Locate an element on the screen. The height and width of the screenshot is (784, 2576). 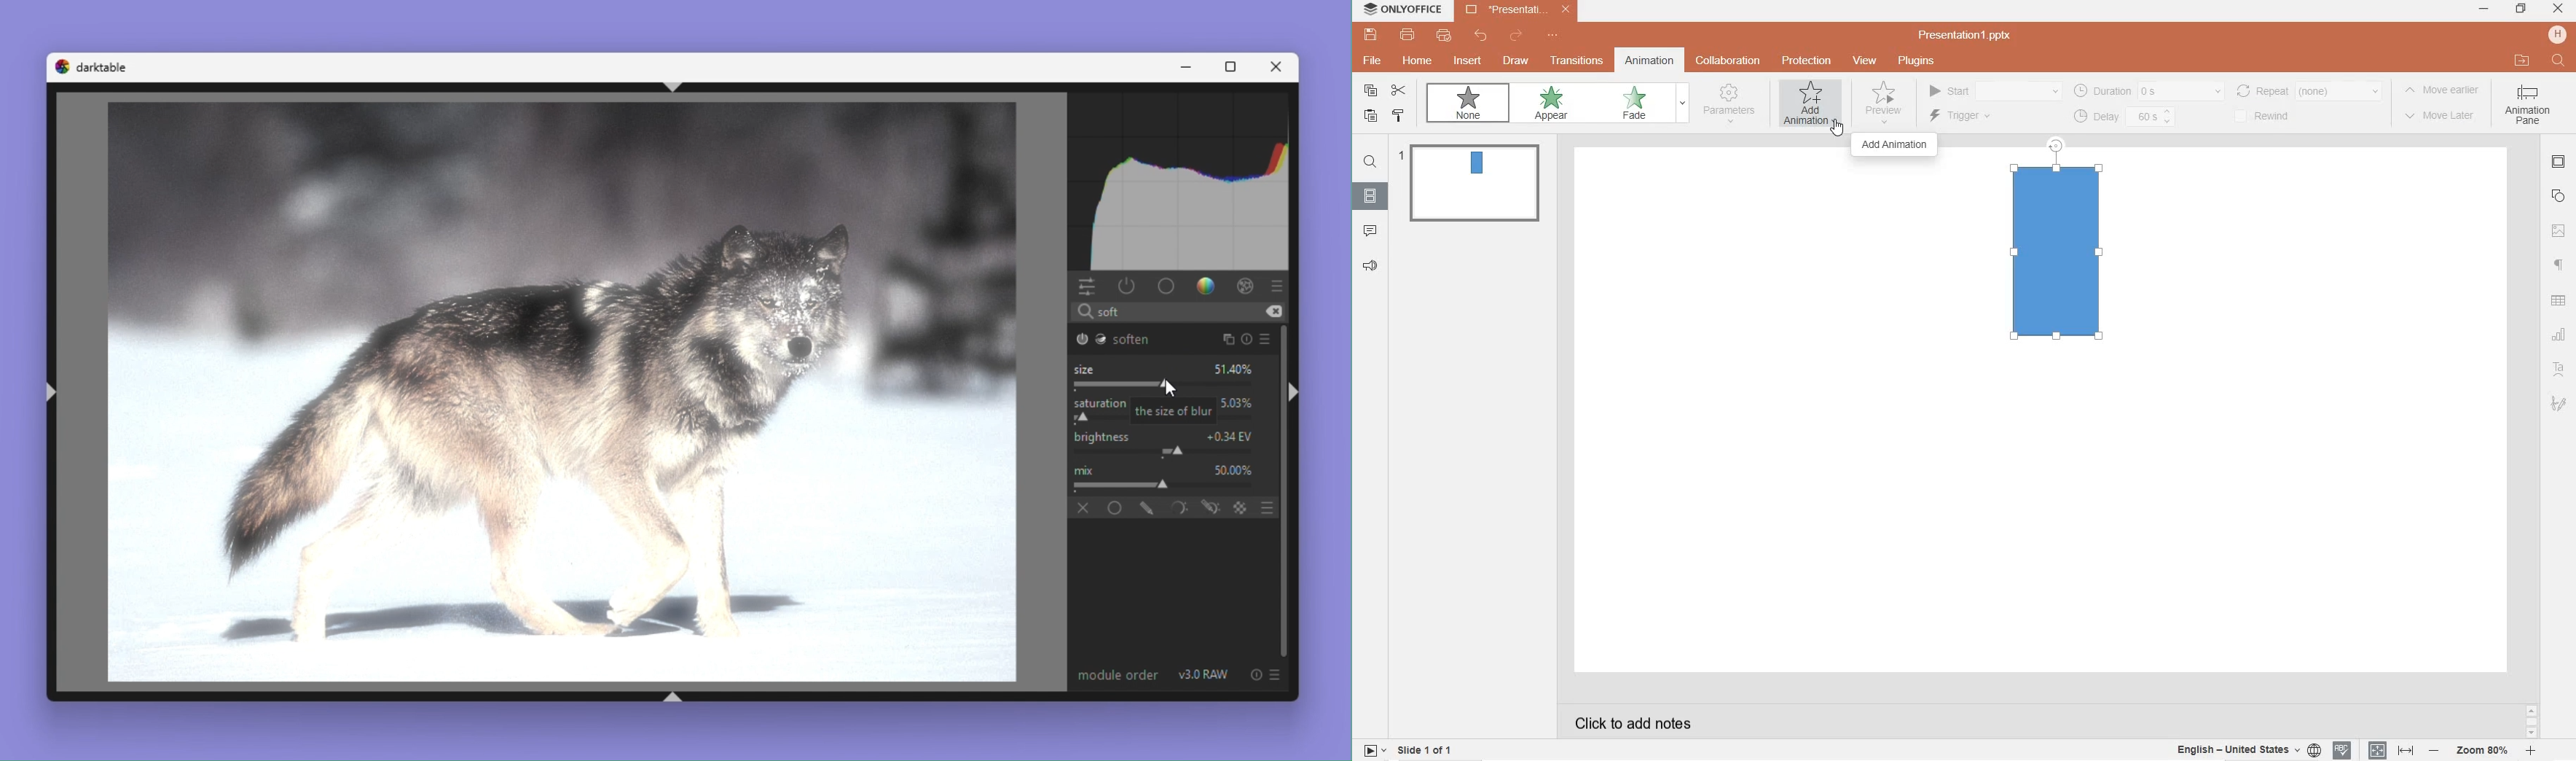
click to add notes is located at coordinates (1627, 722).